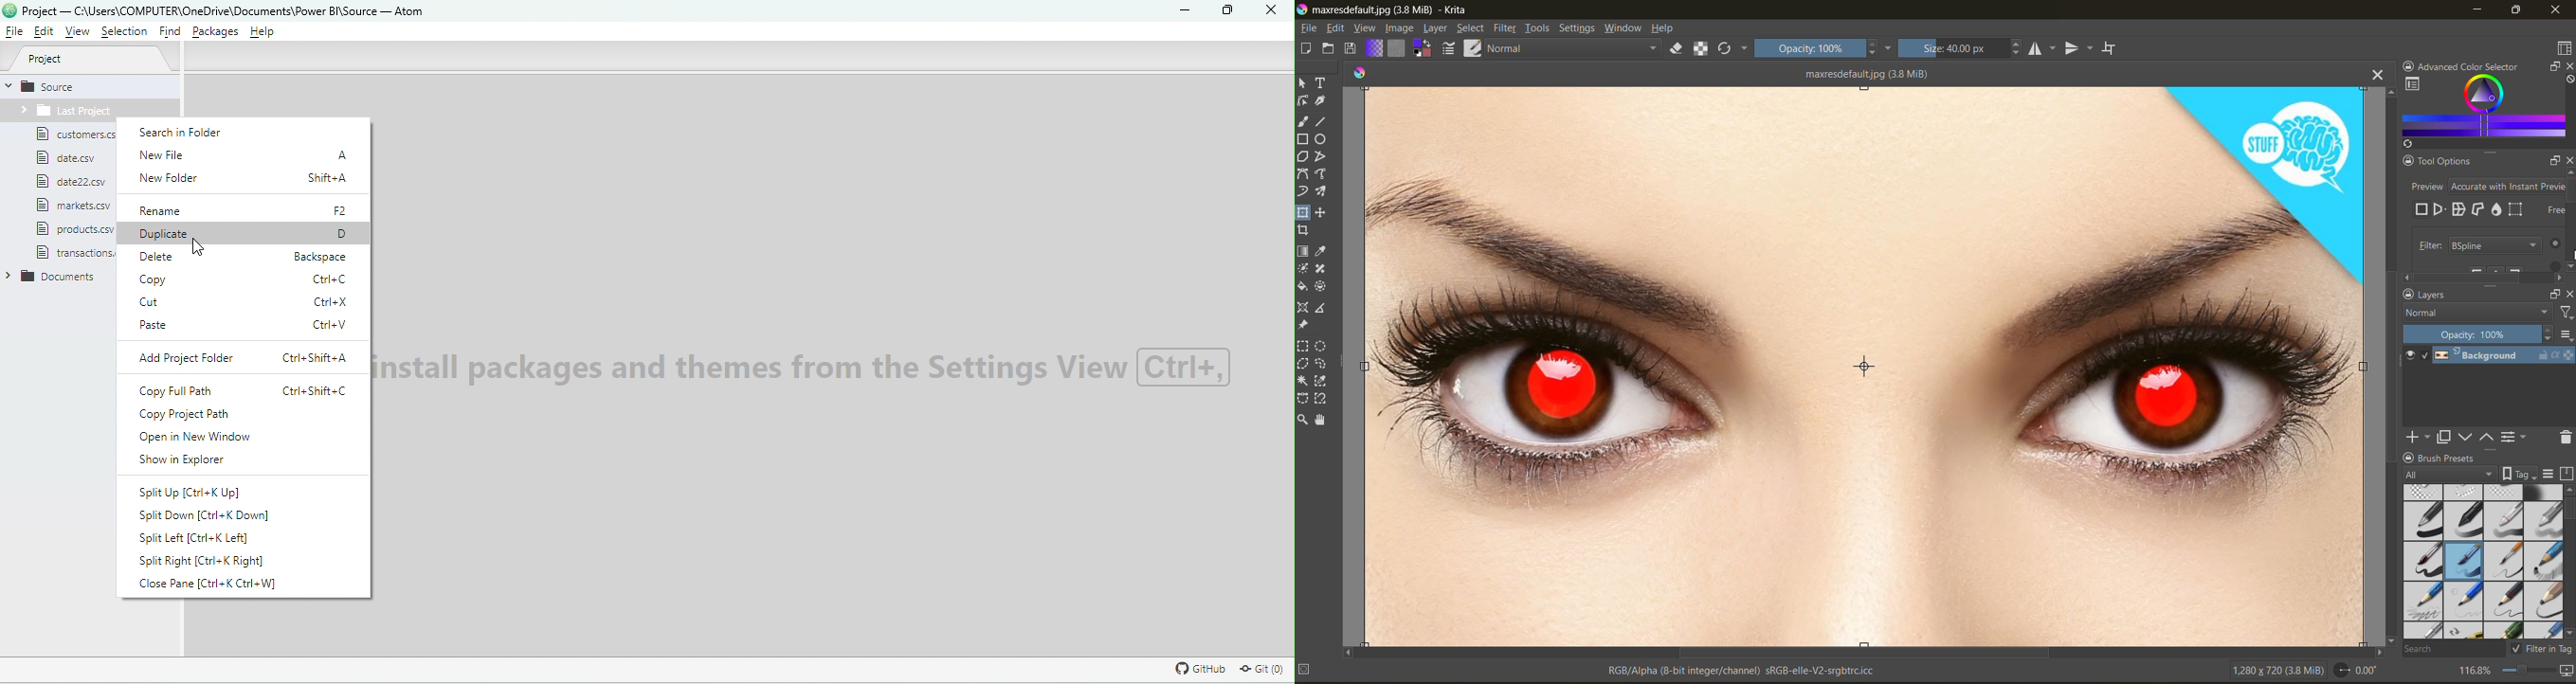 This screenshot has width=2576, height=700. I want to click on duplicate layer or mask, so click(2447, 437).